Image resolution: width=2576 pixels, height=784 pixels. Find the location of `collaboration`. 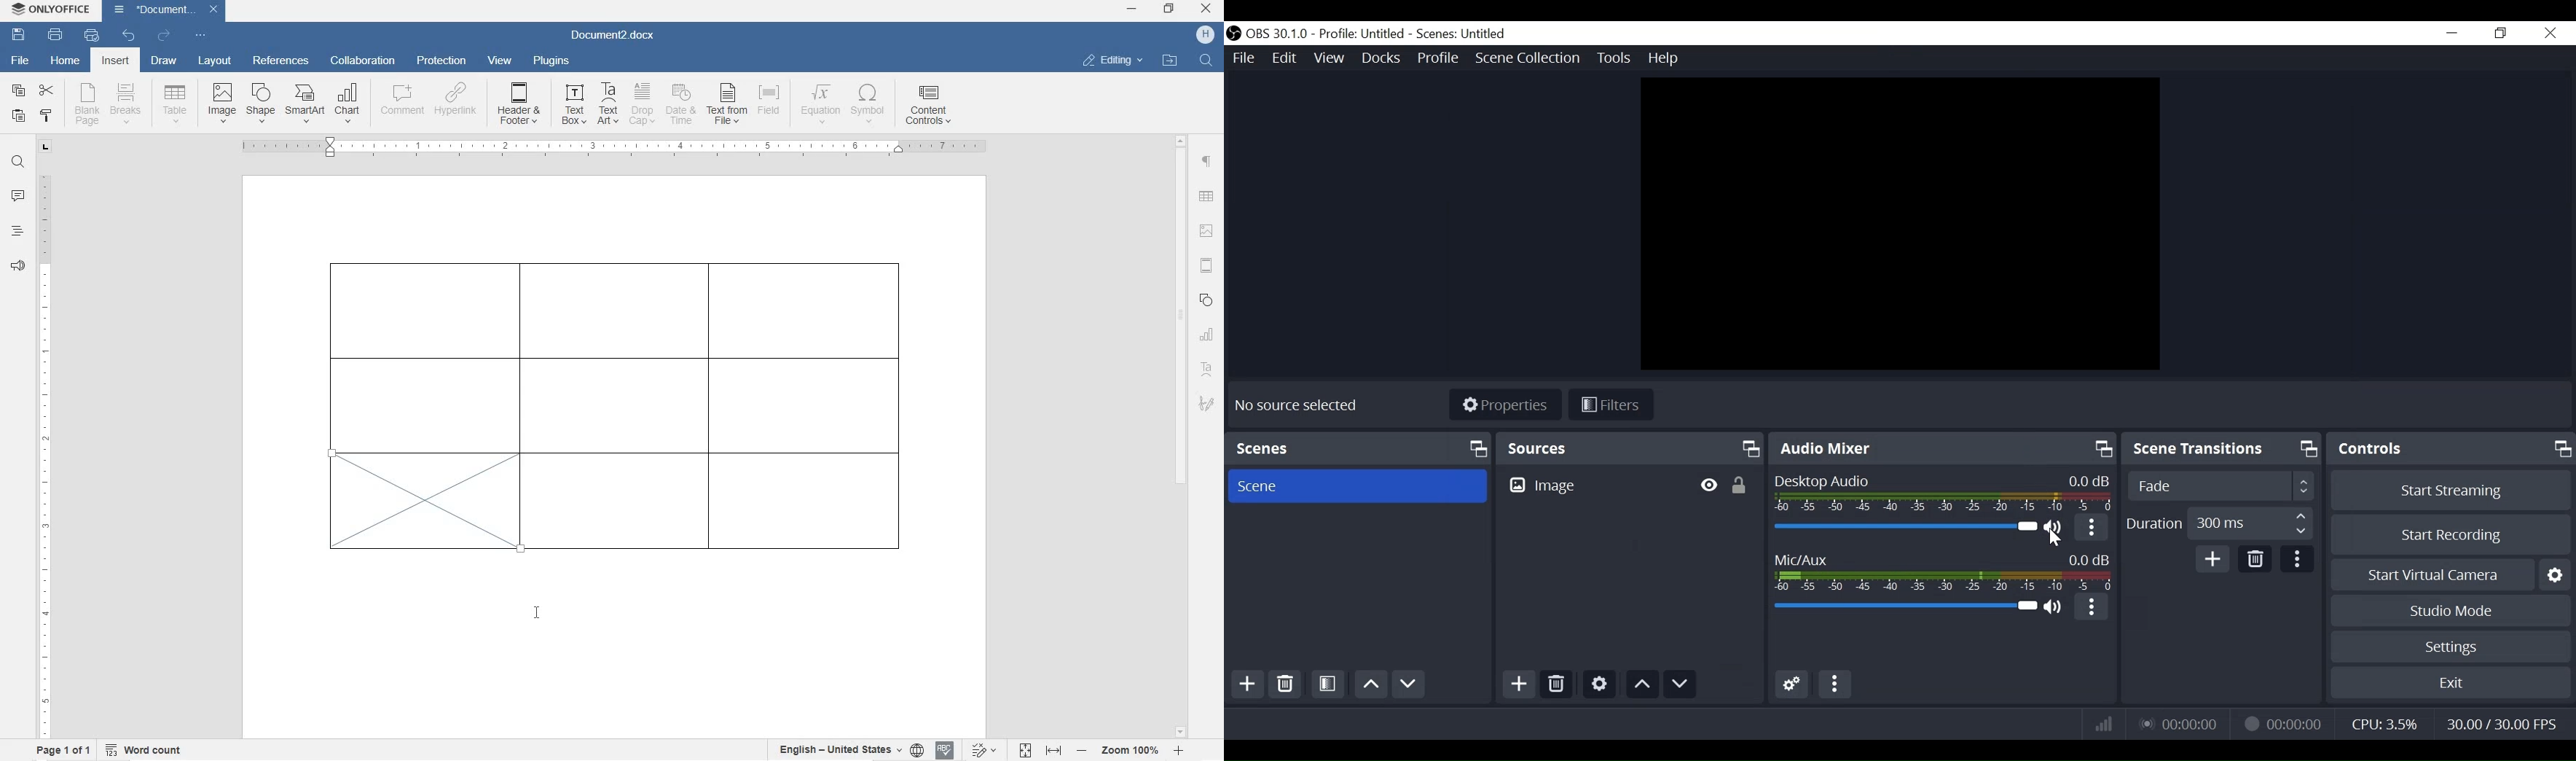

collaboration is located at coordinates (363, 61).